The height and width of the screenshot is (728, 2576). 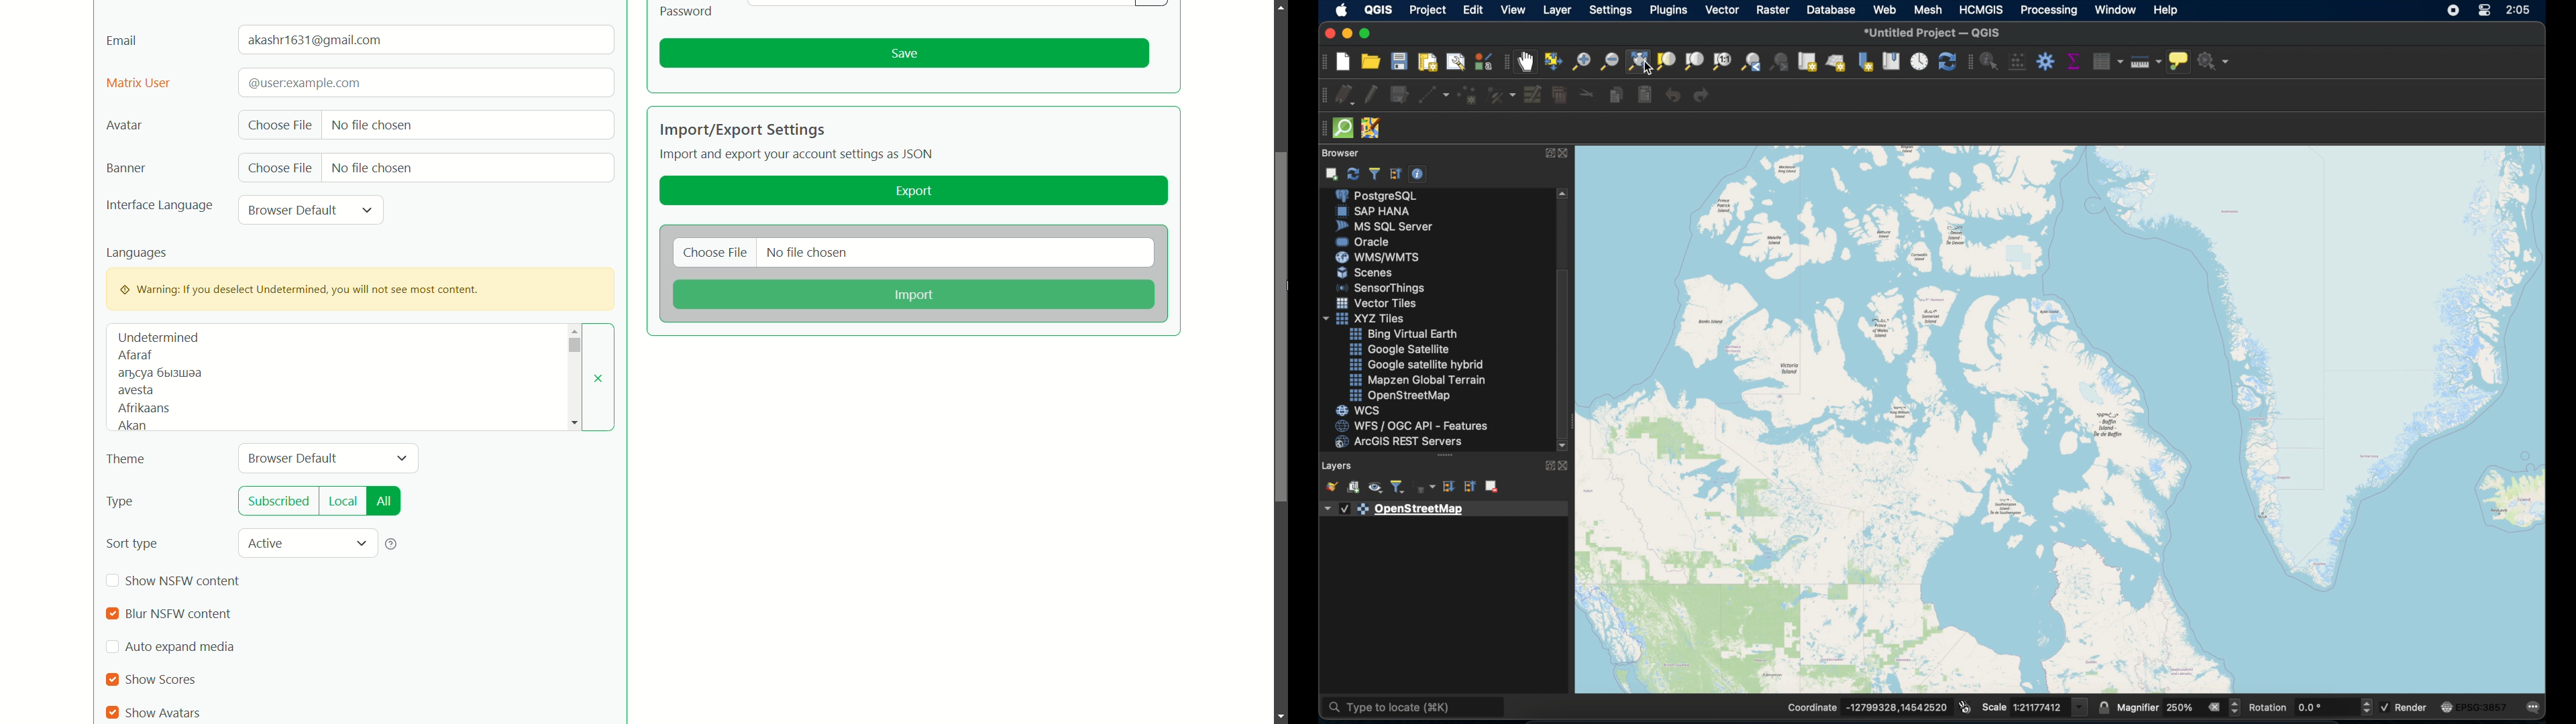 I want to click on EPSG:3875, so click(x=2486, y=707).